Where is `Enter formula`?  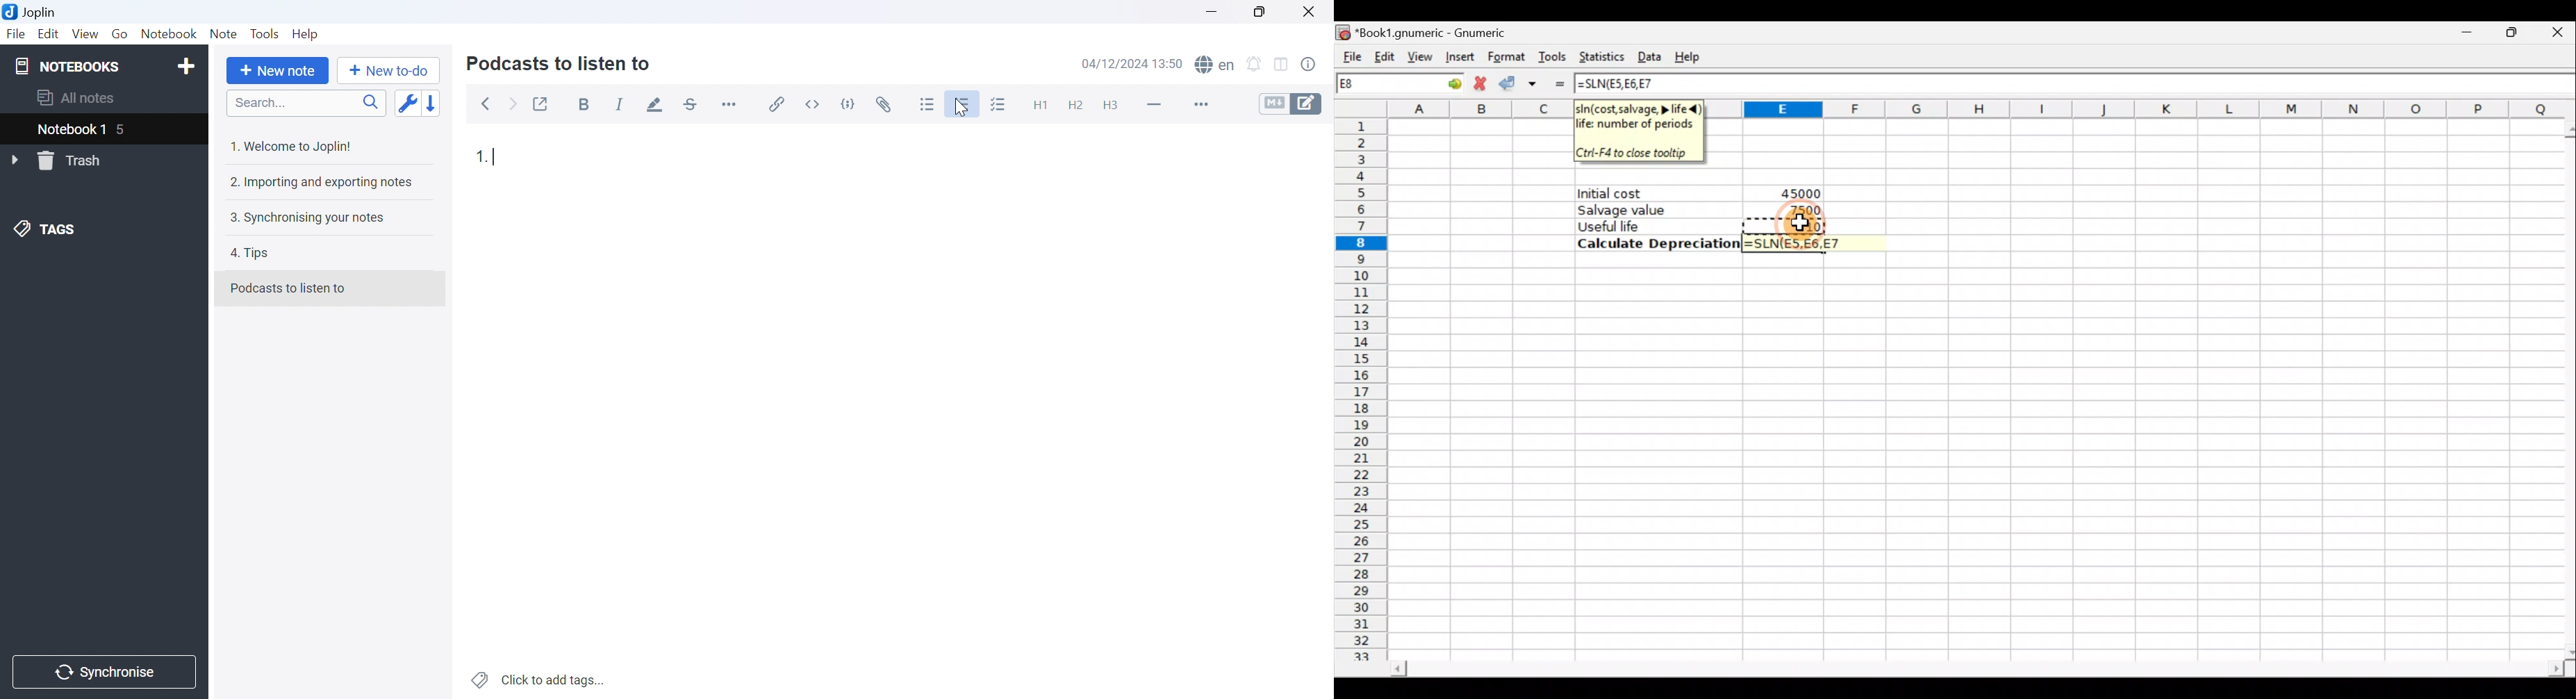 Enter formula is located at coordinates (1559, 83).